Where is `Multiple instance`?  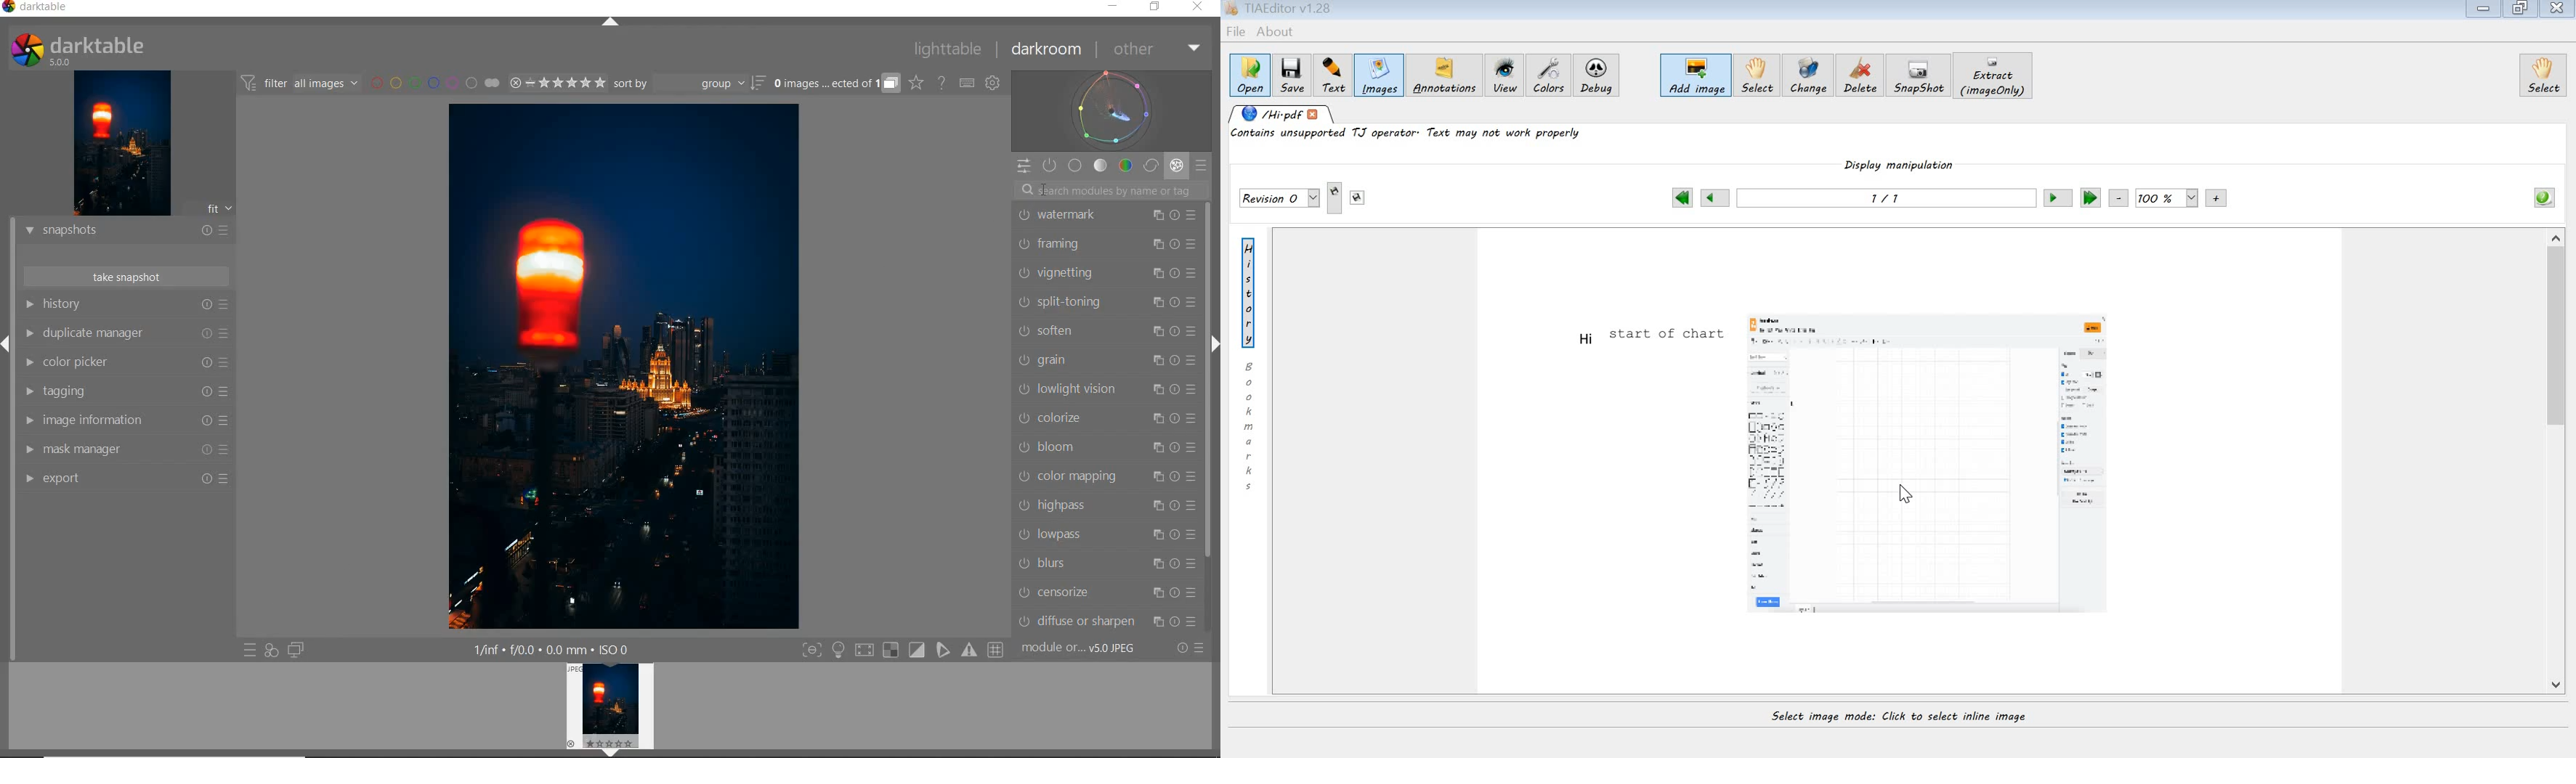
Multiple instance is located at coordinates (1156, 478).